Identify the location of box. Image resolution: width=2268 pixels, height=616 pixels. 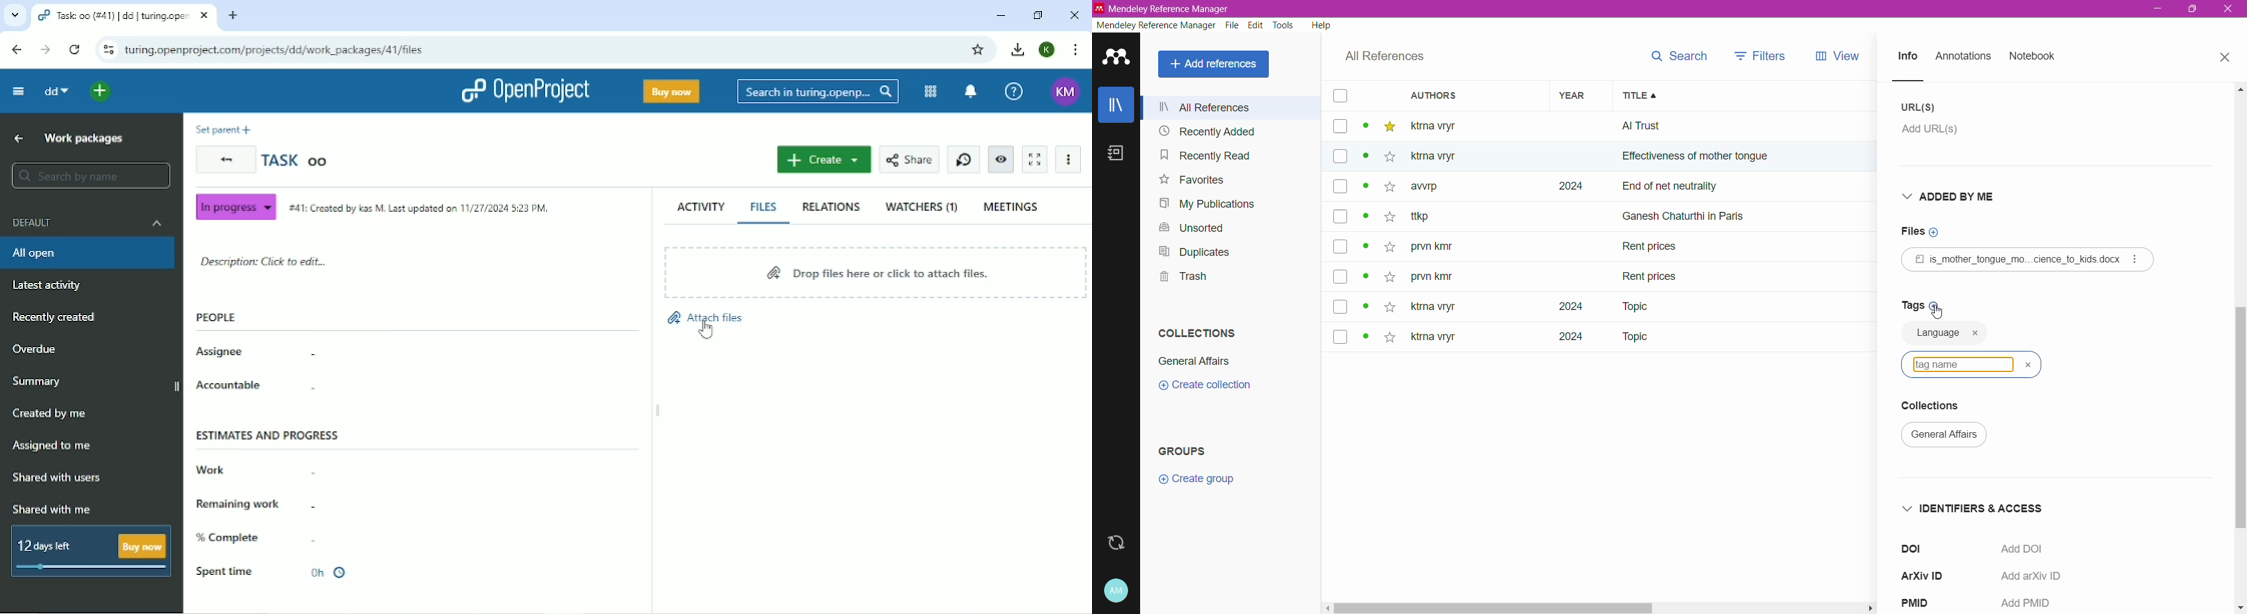
(1339, 96).